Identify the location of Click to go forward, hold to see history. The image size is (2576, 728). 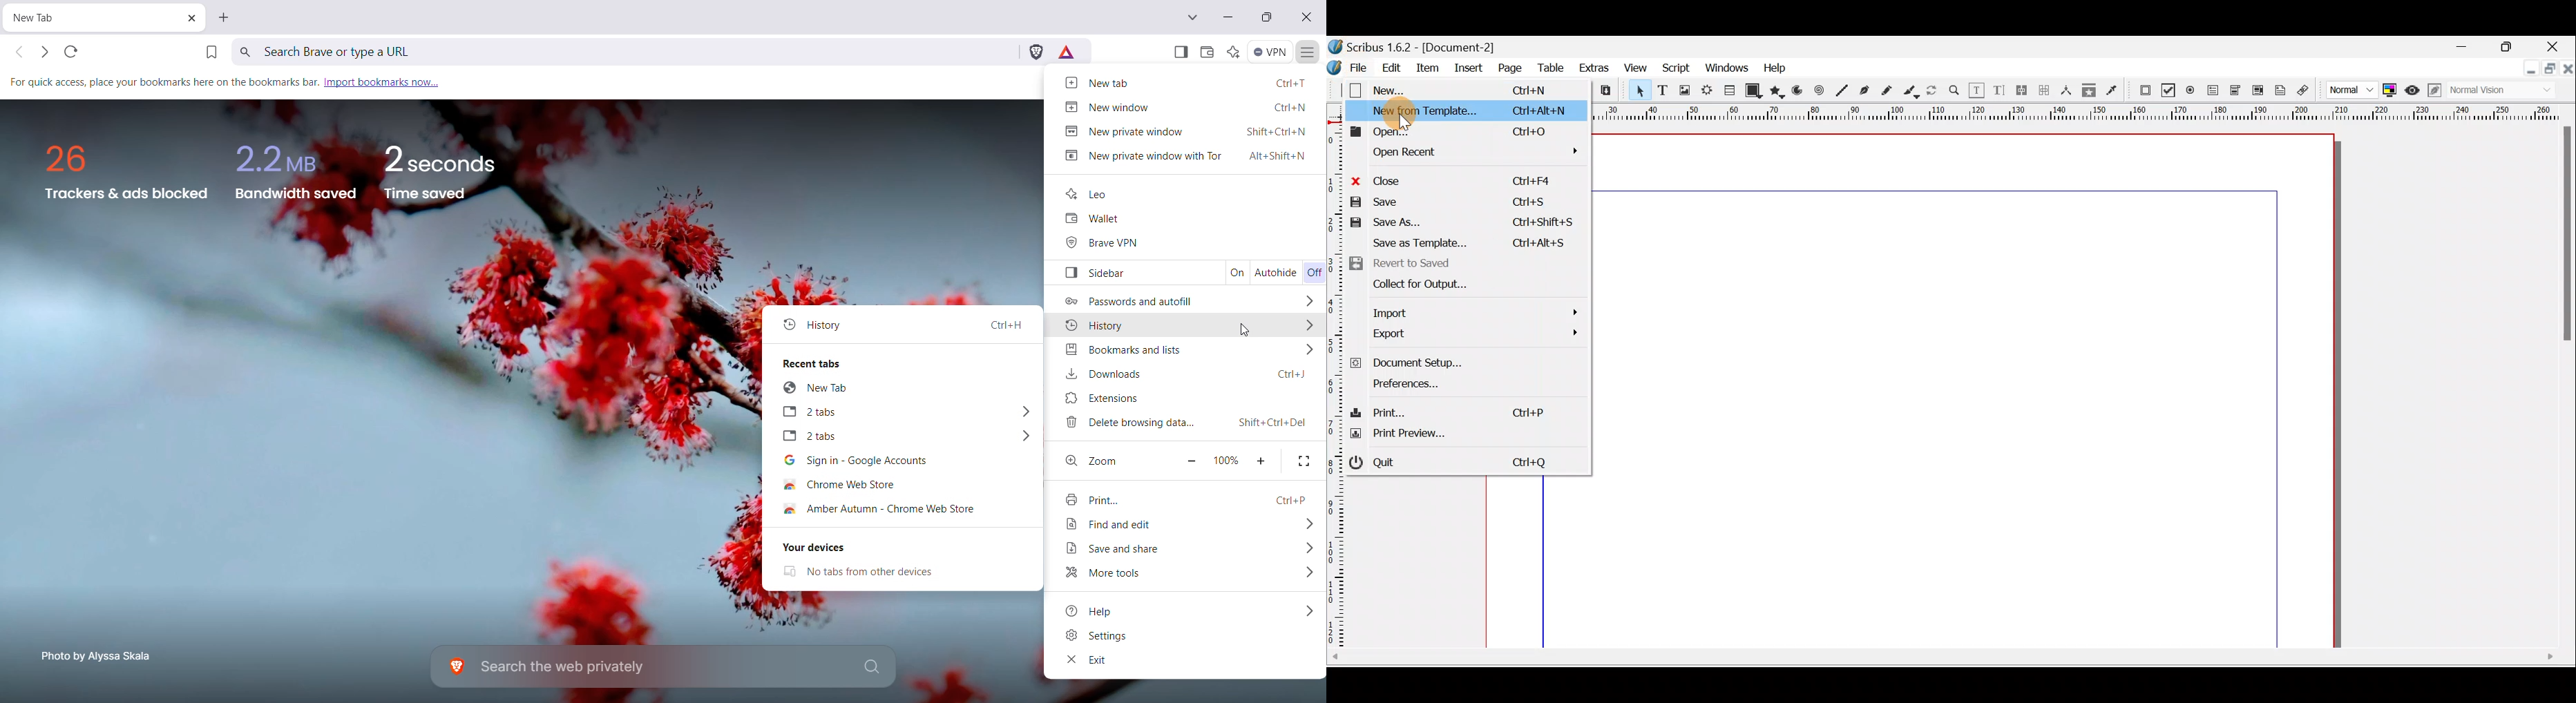
(46, 52).